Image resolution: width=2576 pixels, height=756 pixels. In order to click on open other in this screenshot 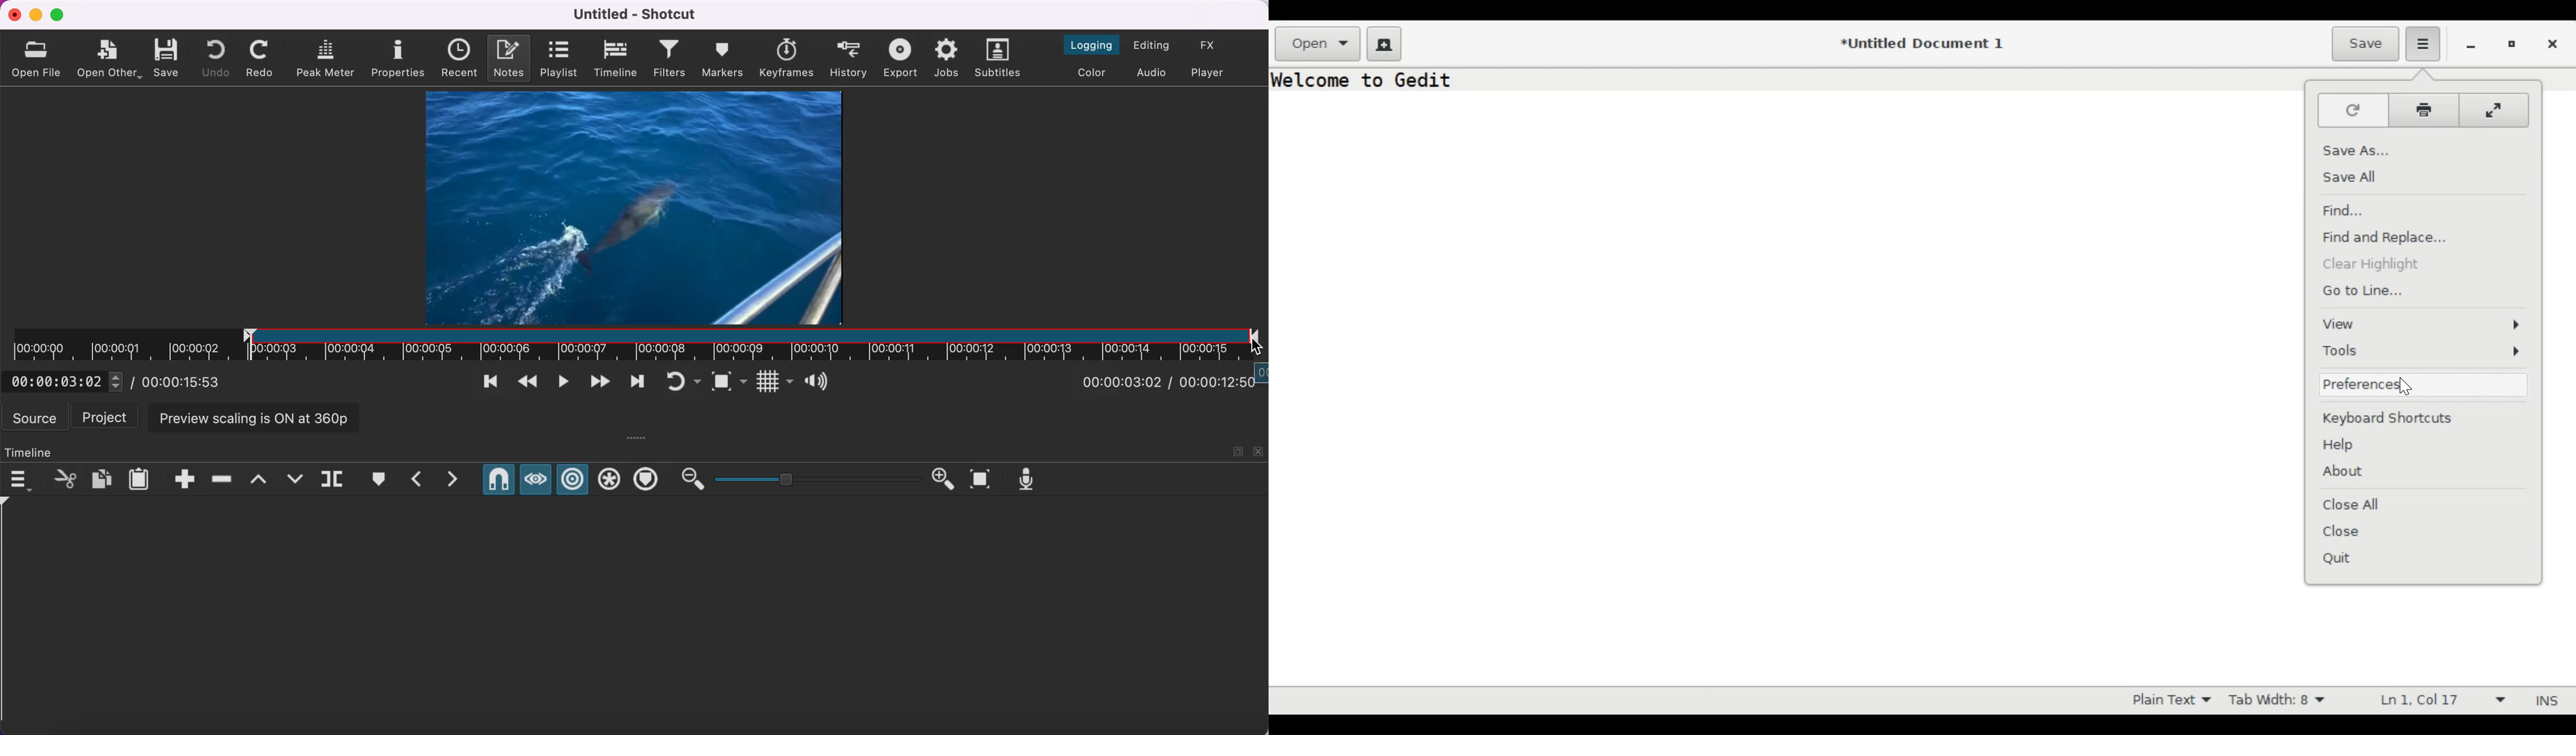, I will do `click(110, 59)`.